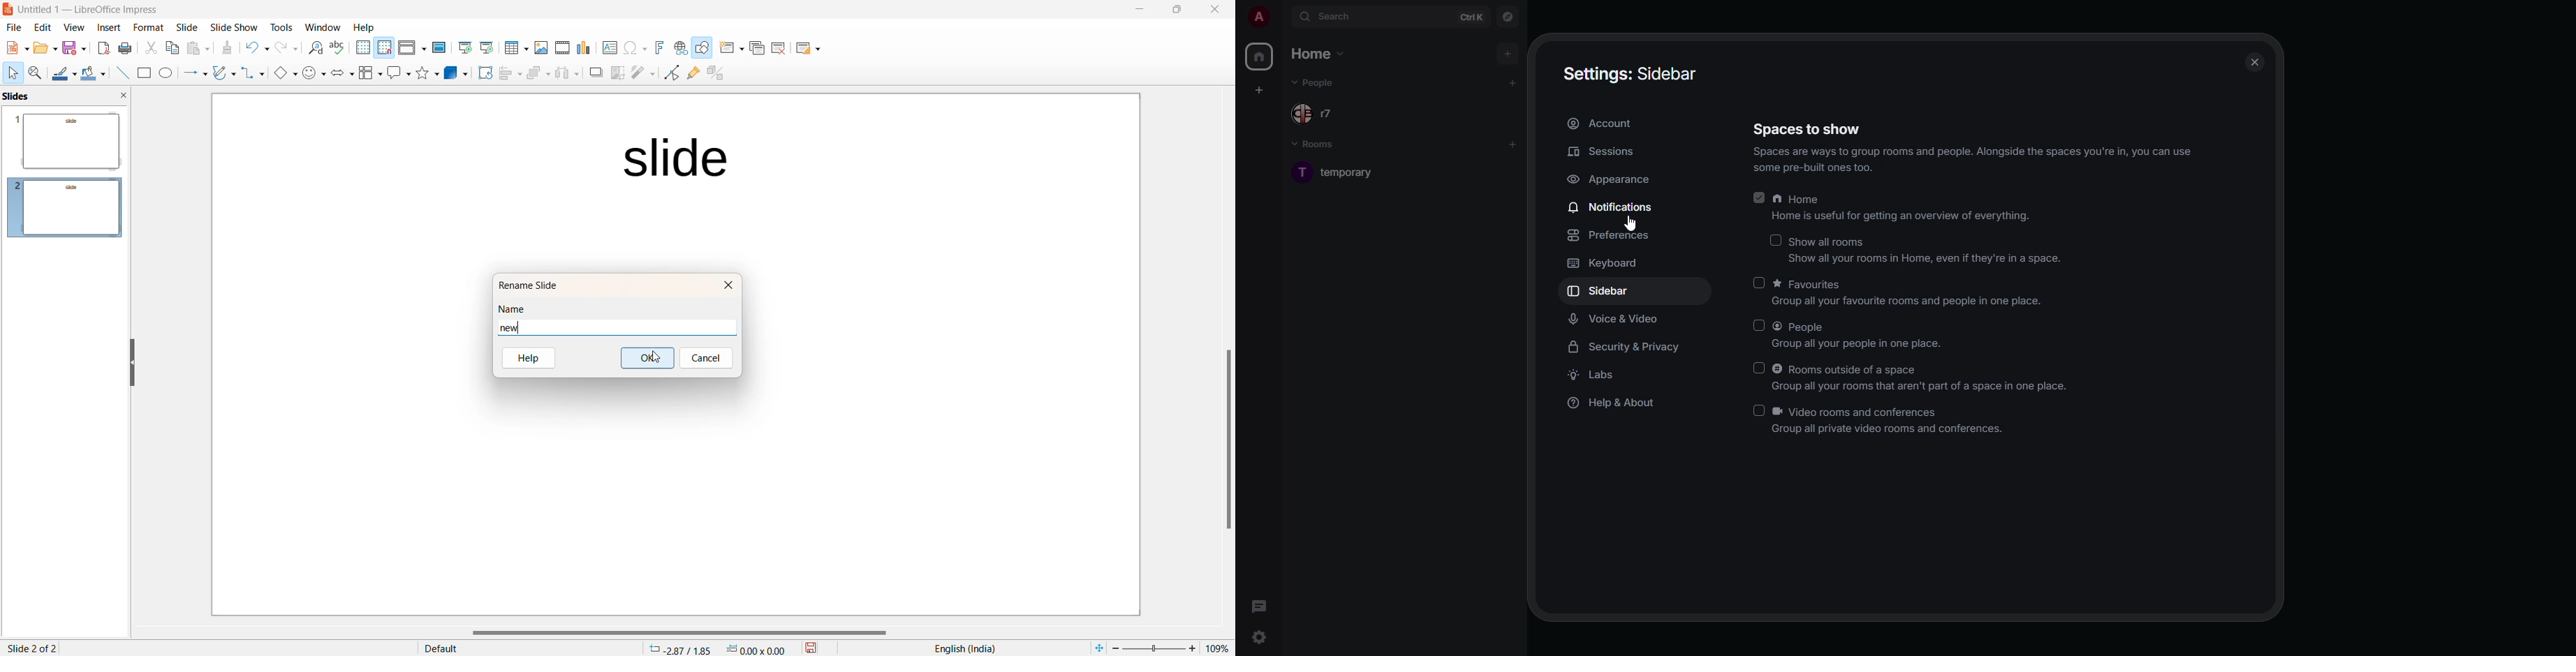  What do you see at coordinates (149, 46) in the screenshot?
I see `Cut` at bounding box center [149, 46].